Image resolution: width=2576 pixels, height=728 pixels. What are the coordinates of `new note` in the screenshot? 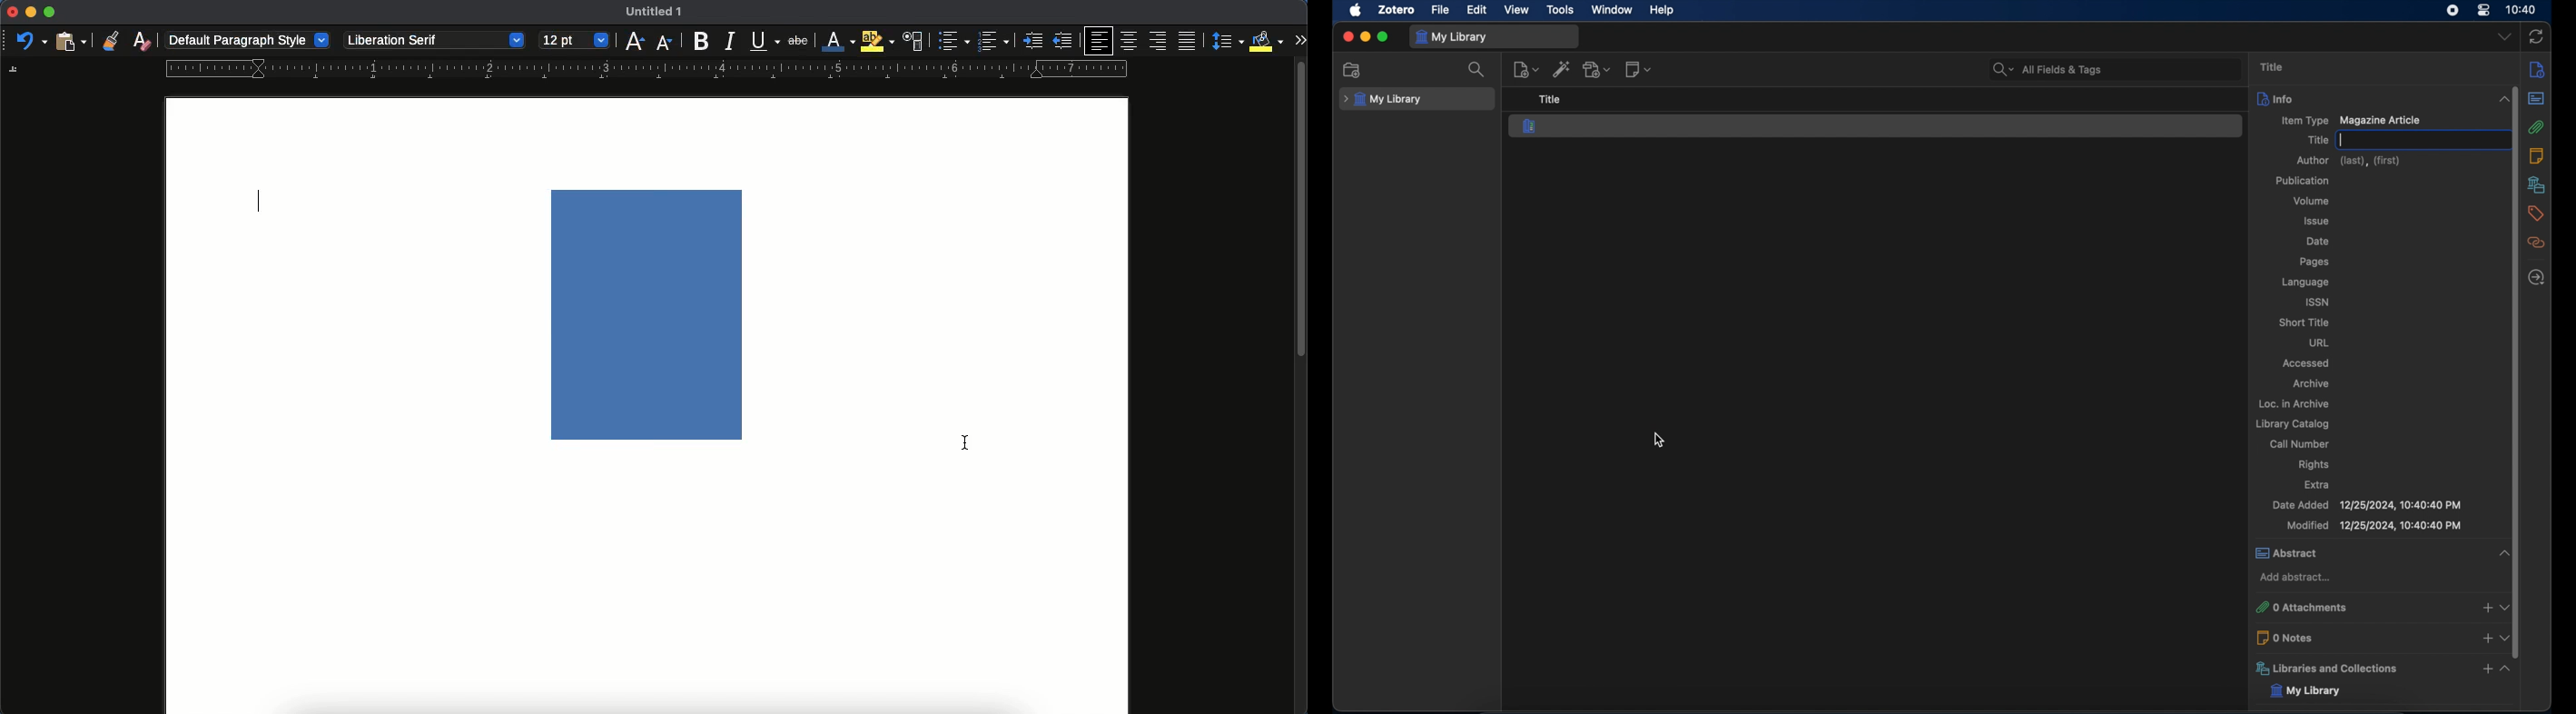 It's located at (1639, 69).